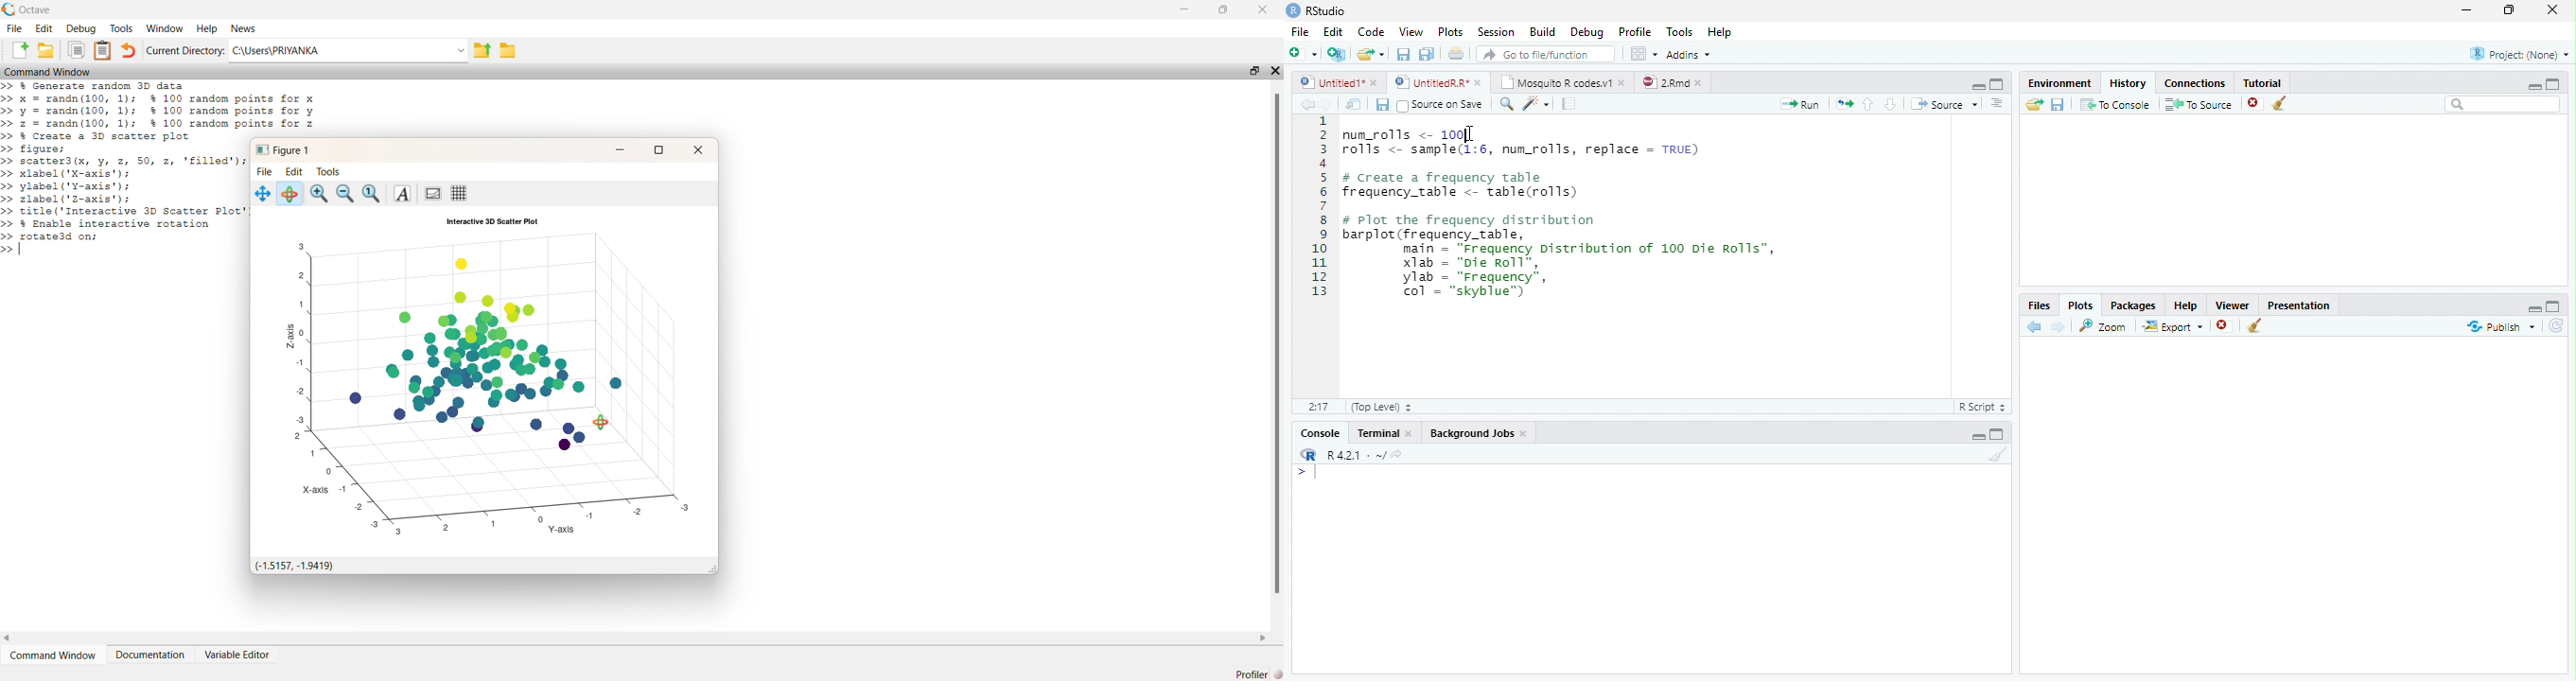 The width and height of the screenshot is (2576, 700). I want to click on parent directory, so click(483, 51).